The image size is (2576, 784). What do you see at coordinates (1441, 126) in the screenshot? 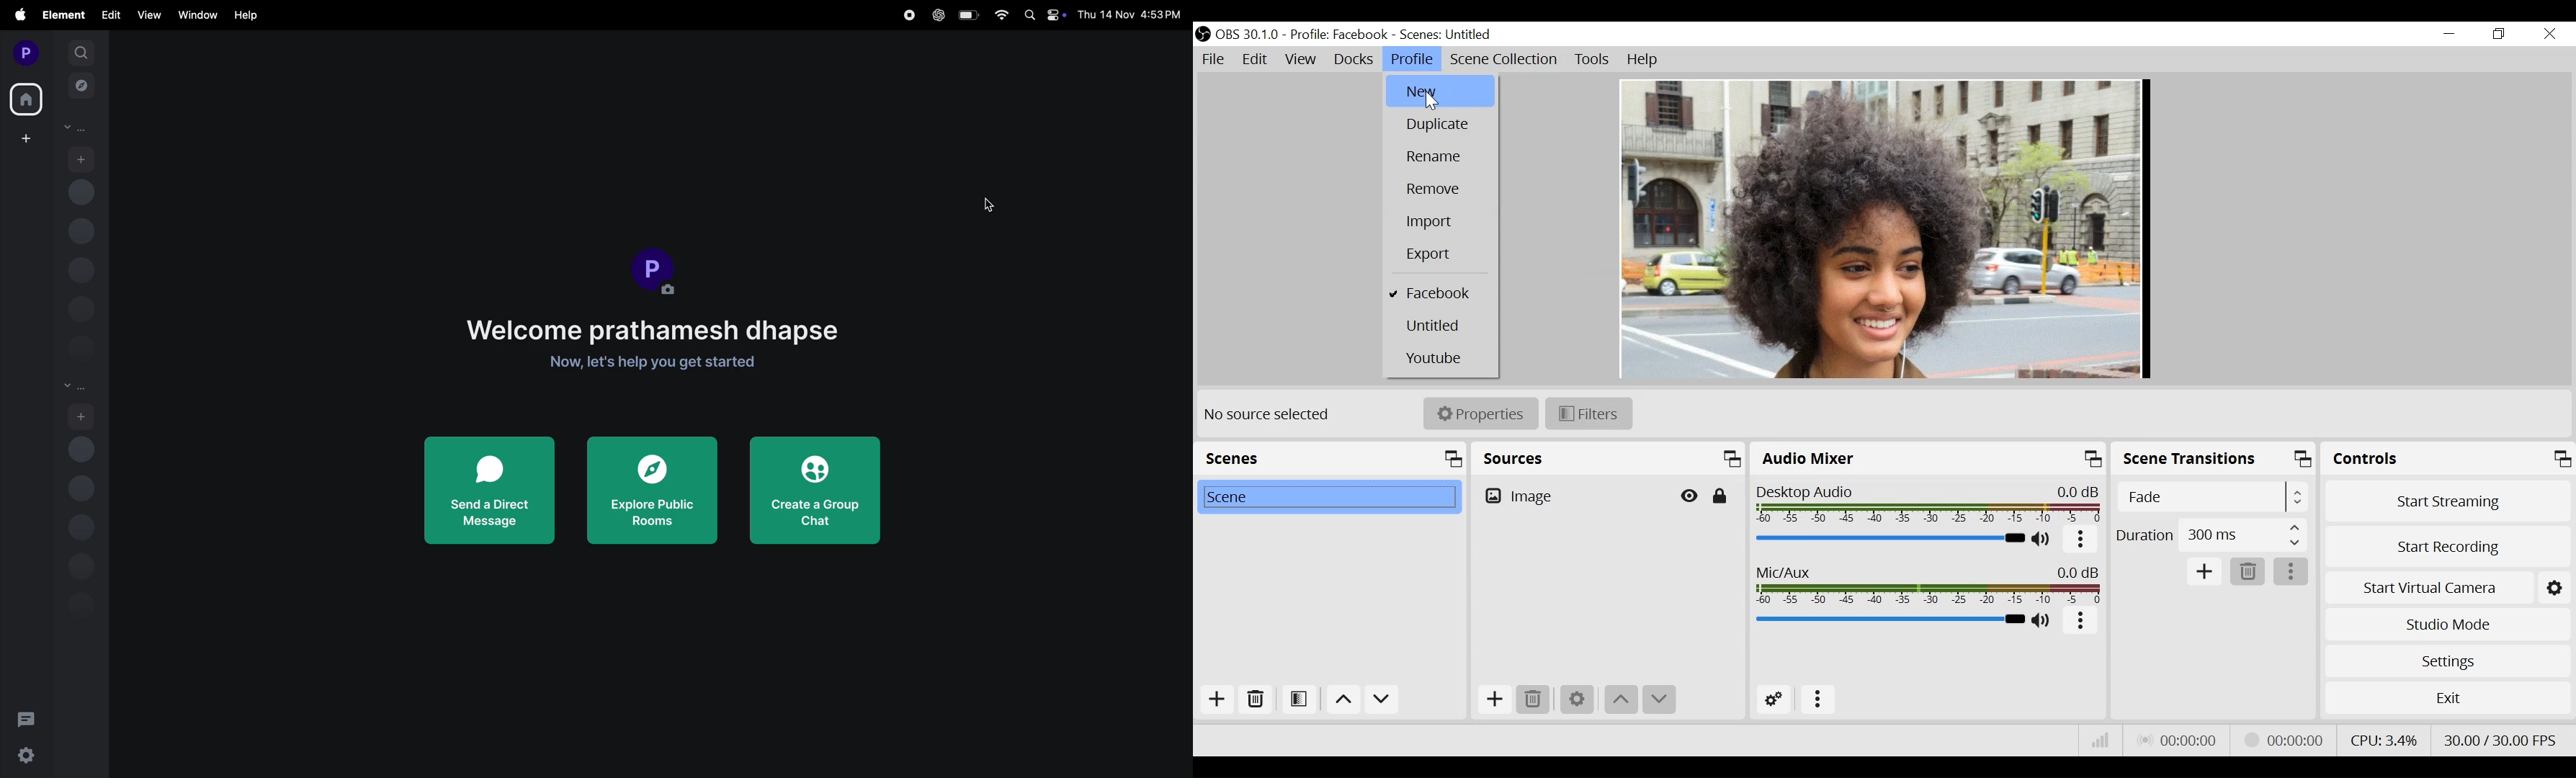
I see `Duplicate` at bounding box center [1441, 126].